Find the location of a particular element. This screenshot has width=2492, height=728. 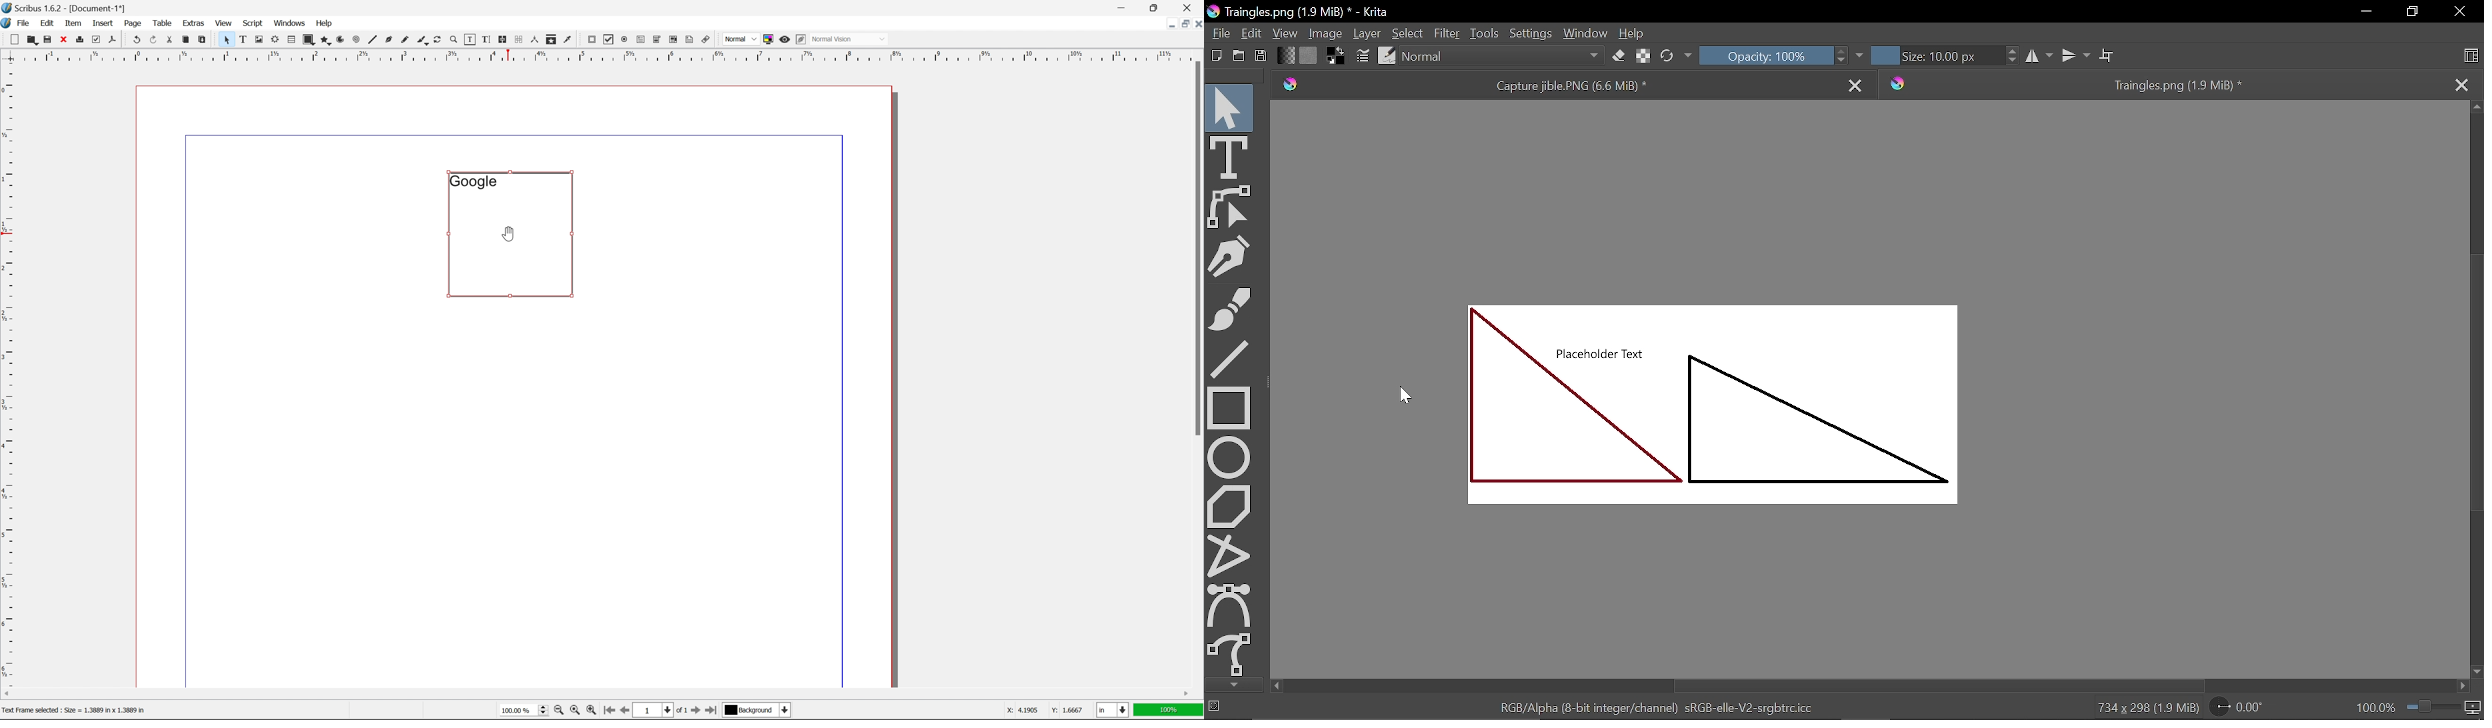

pdf checkbox is located at coordinates (607, 40).